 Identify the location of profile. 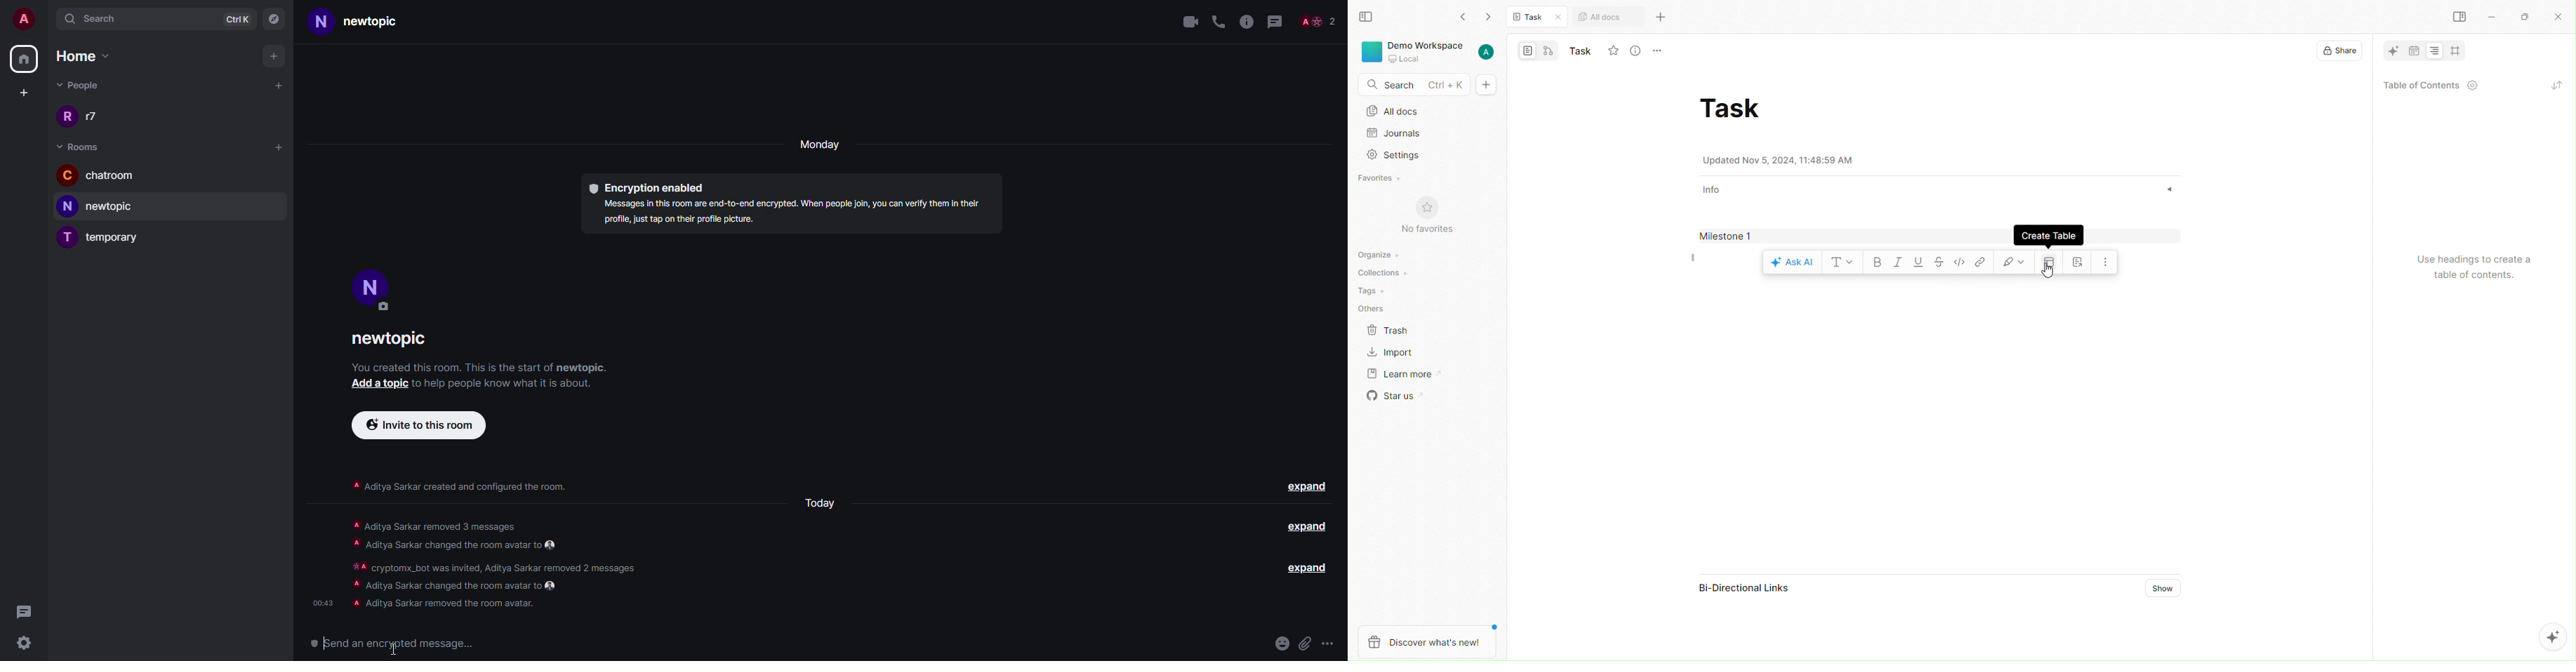
(371, 289).